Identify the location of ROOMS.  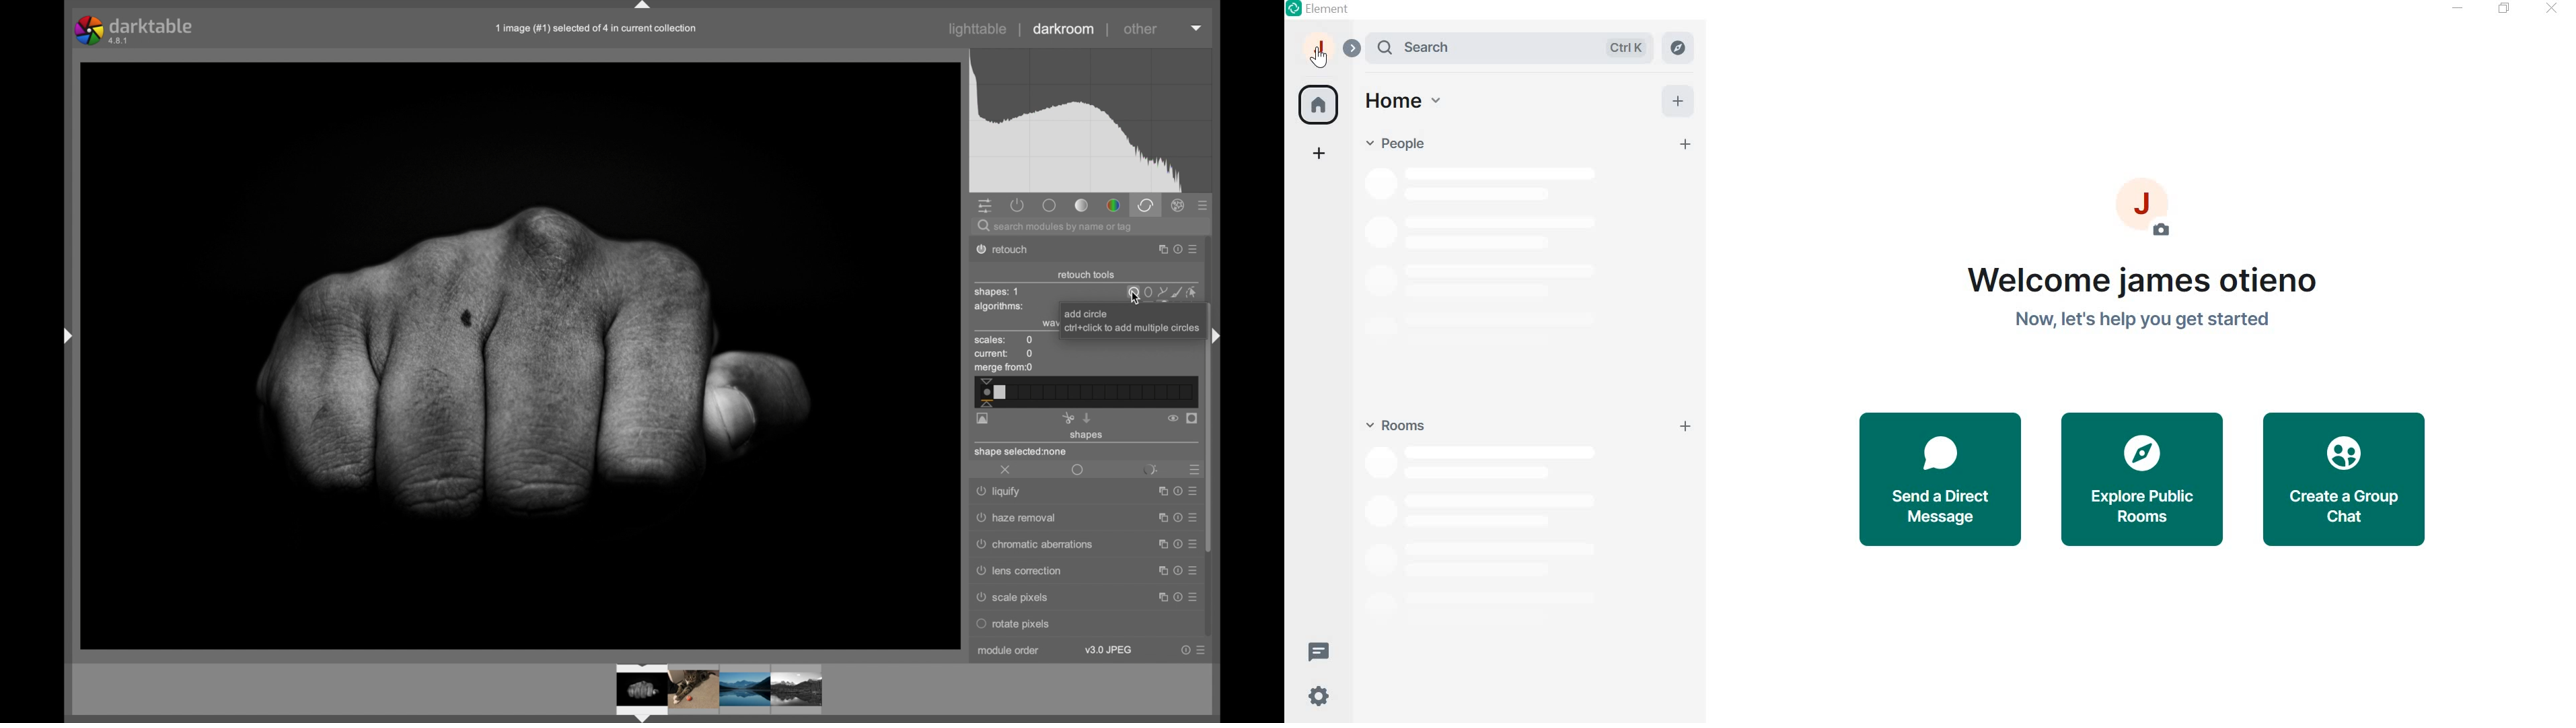
(1393, 423).